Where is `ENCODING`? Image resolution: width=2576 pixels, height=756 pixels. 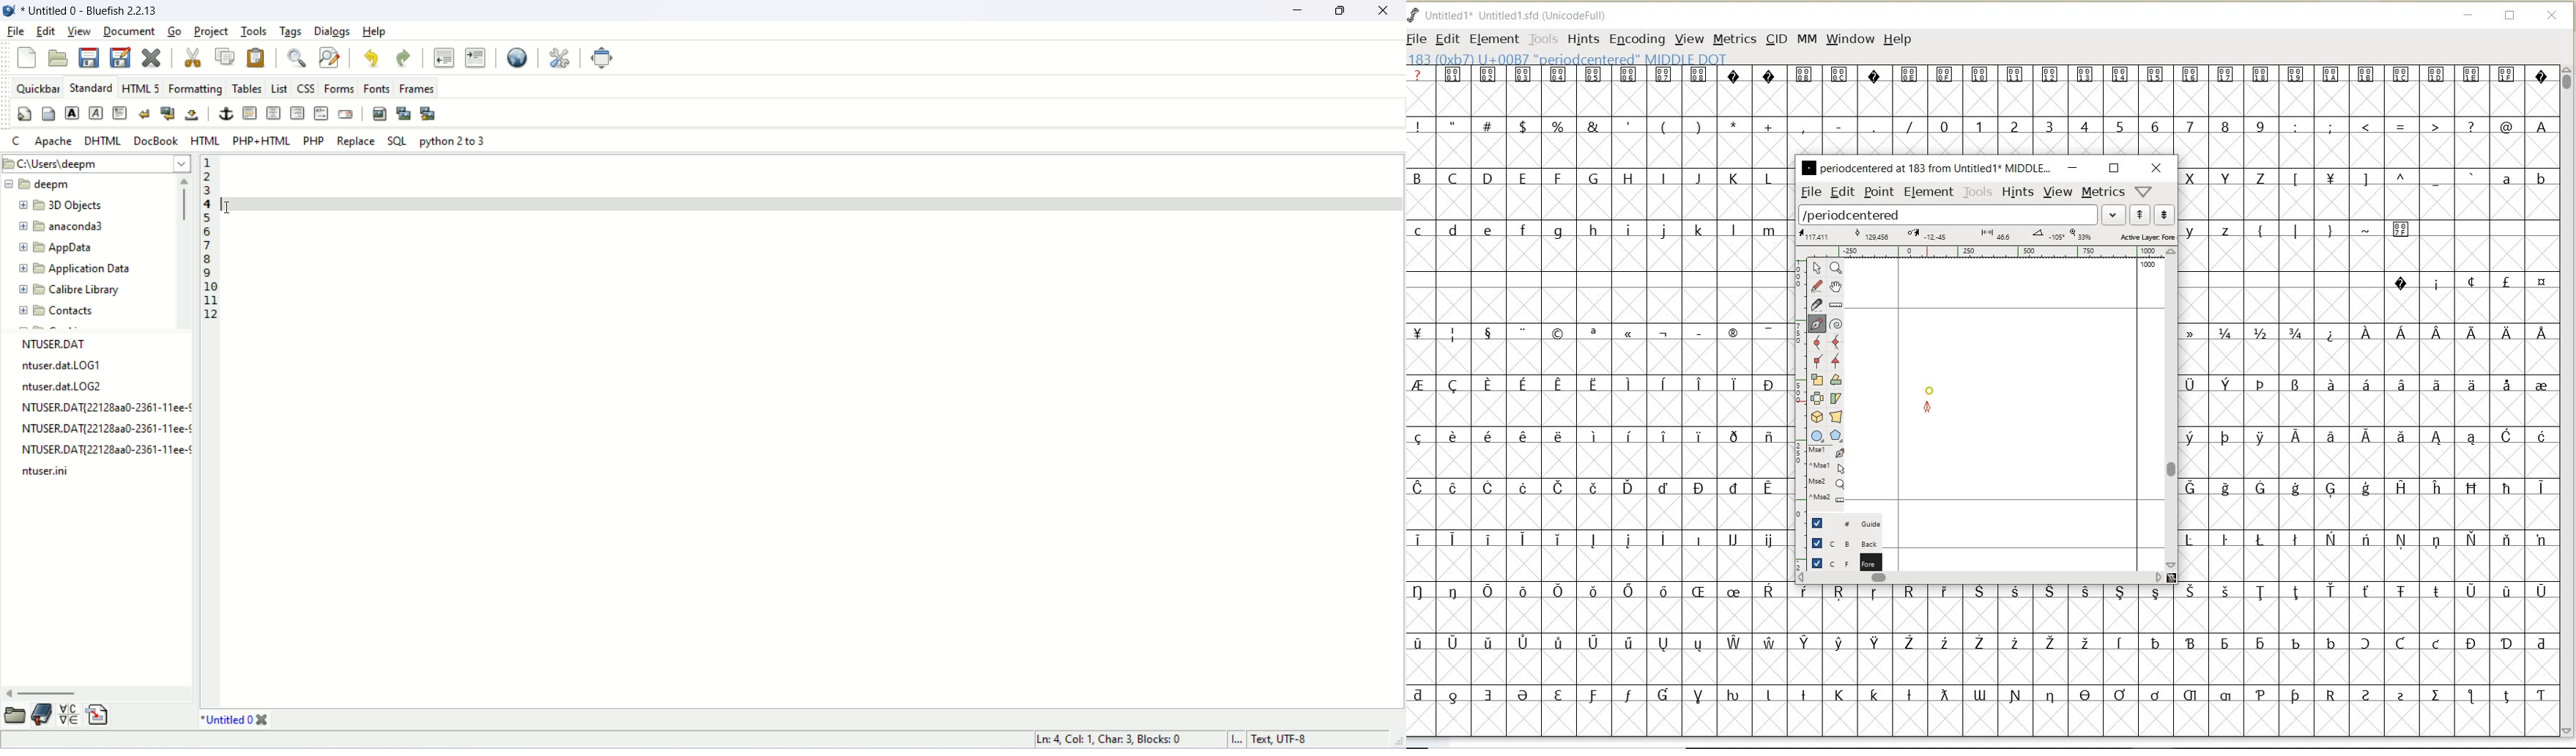
ENCODING is located at coordinates (1637, 40).